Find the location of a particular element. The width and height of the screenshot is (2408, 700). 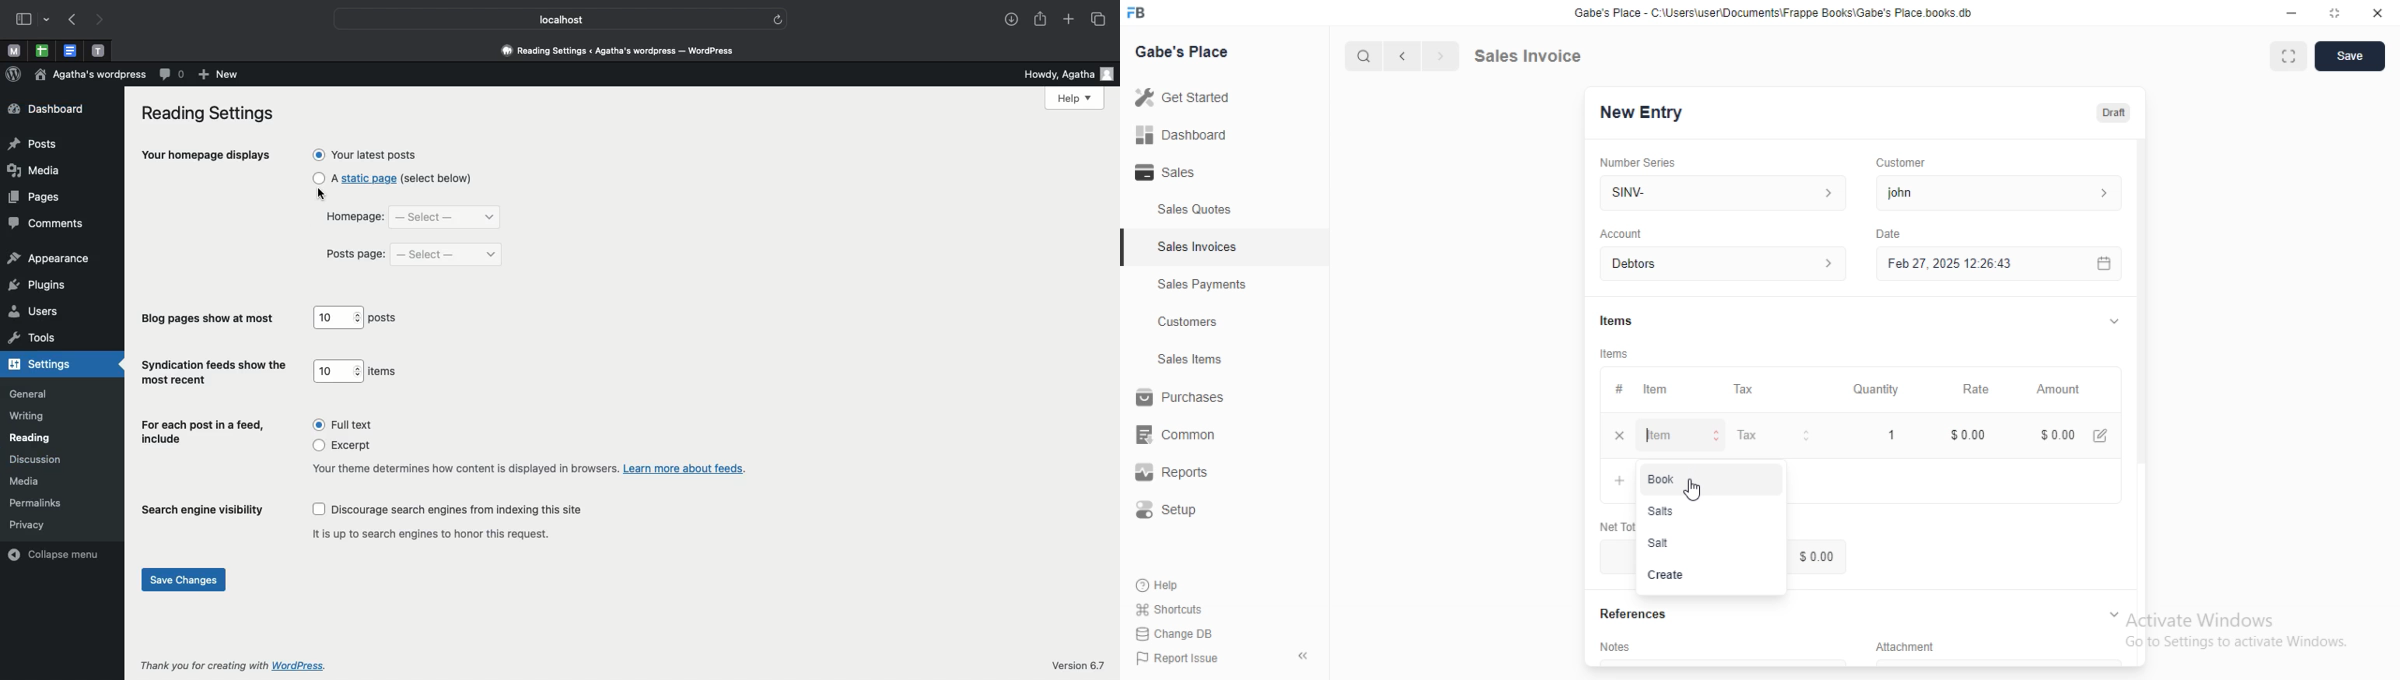

Download is located at coordinates (1008, 17).